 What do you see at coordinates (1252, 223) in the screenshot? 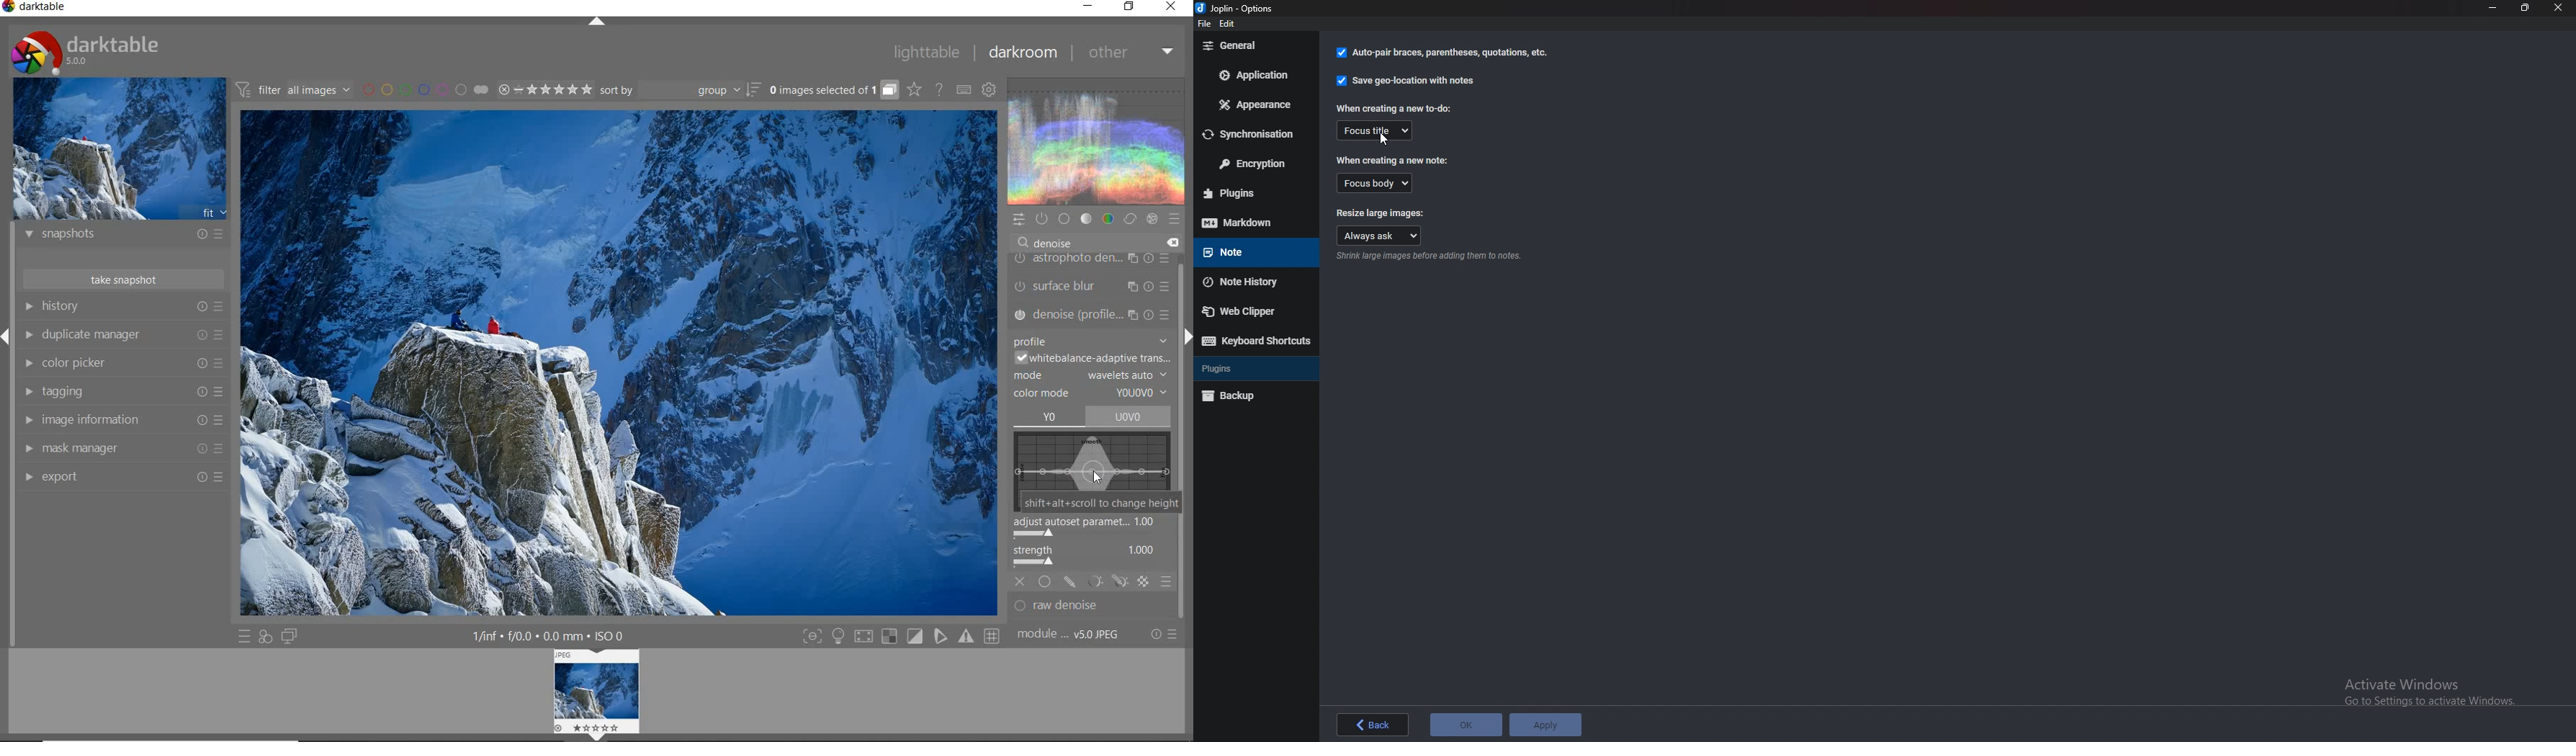
I see `mark down` at bounding box center [1252, 223].